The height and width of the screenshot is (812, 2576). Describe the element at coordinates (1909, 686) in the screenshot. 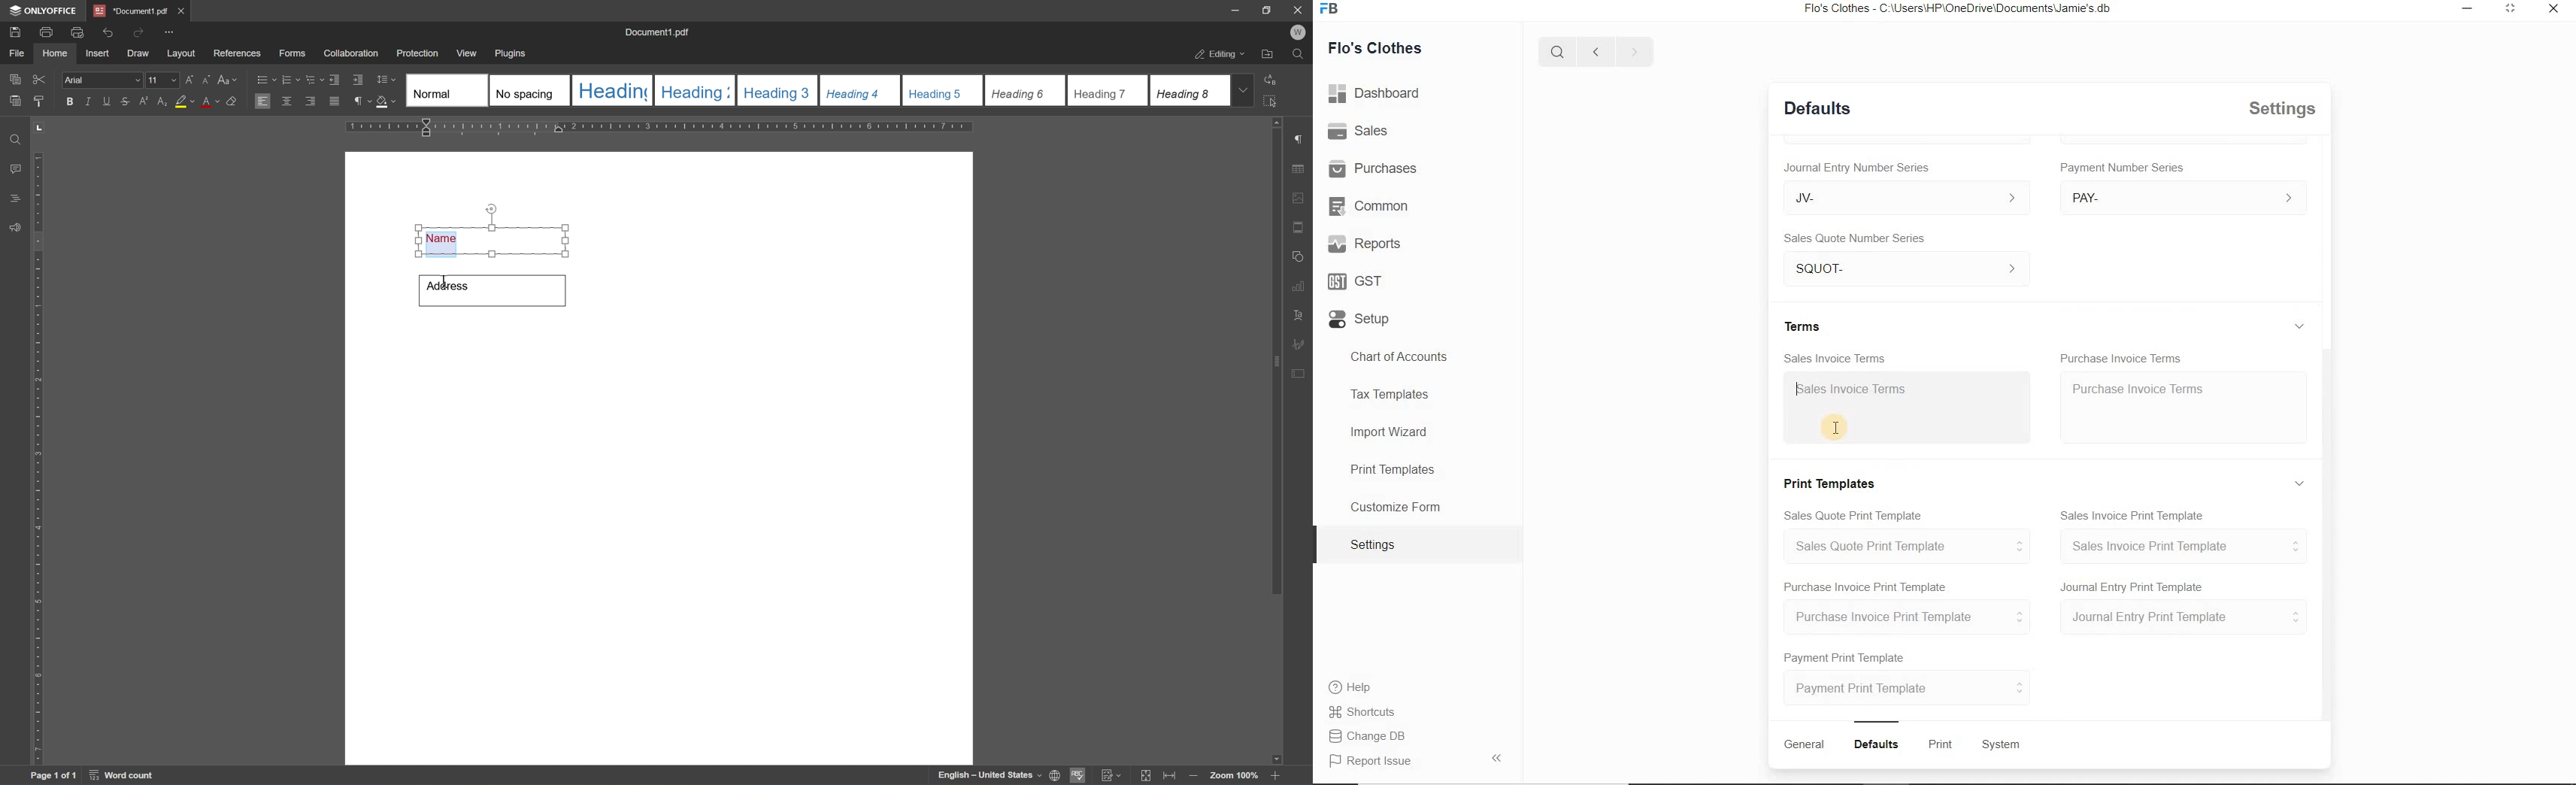

I see `Payment Print Template` at that location.